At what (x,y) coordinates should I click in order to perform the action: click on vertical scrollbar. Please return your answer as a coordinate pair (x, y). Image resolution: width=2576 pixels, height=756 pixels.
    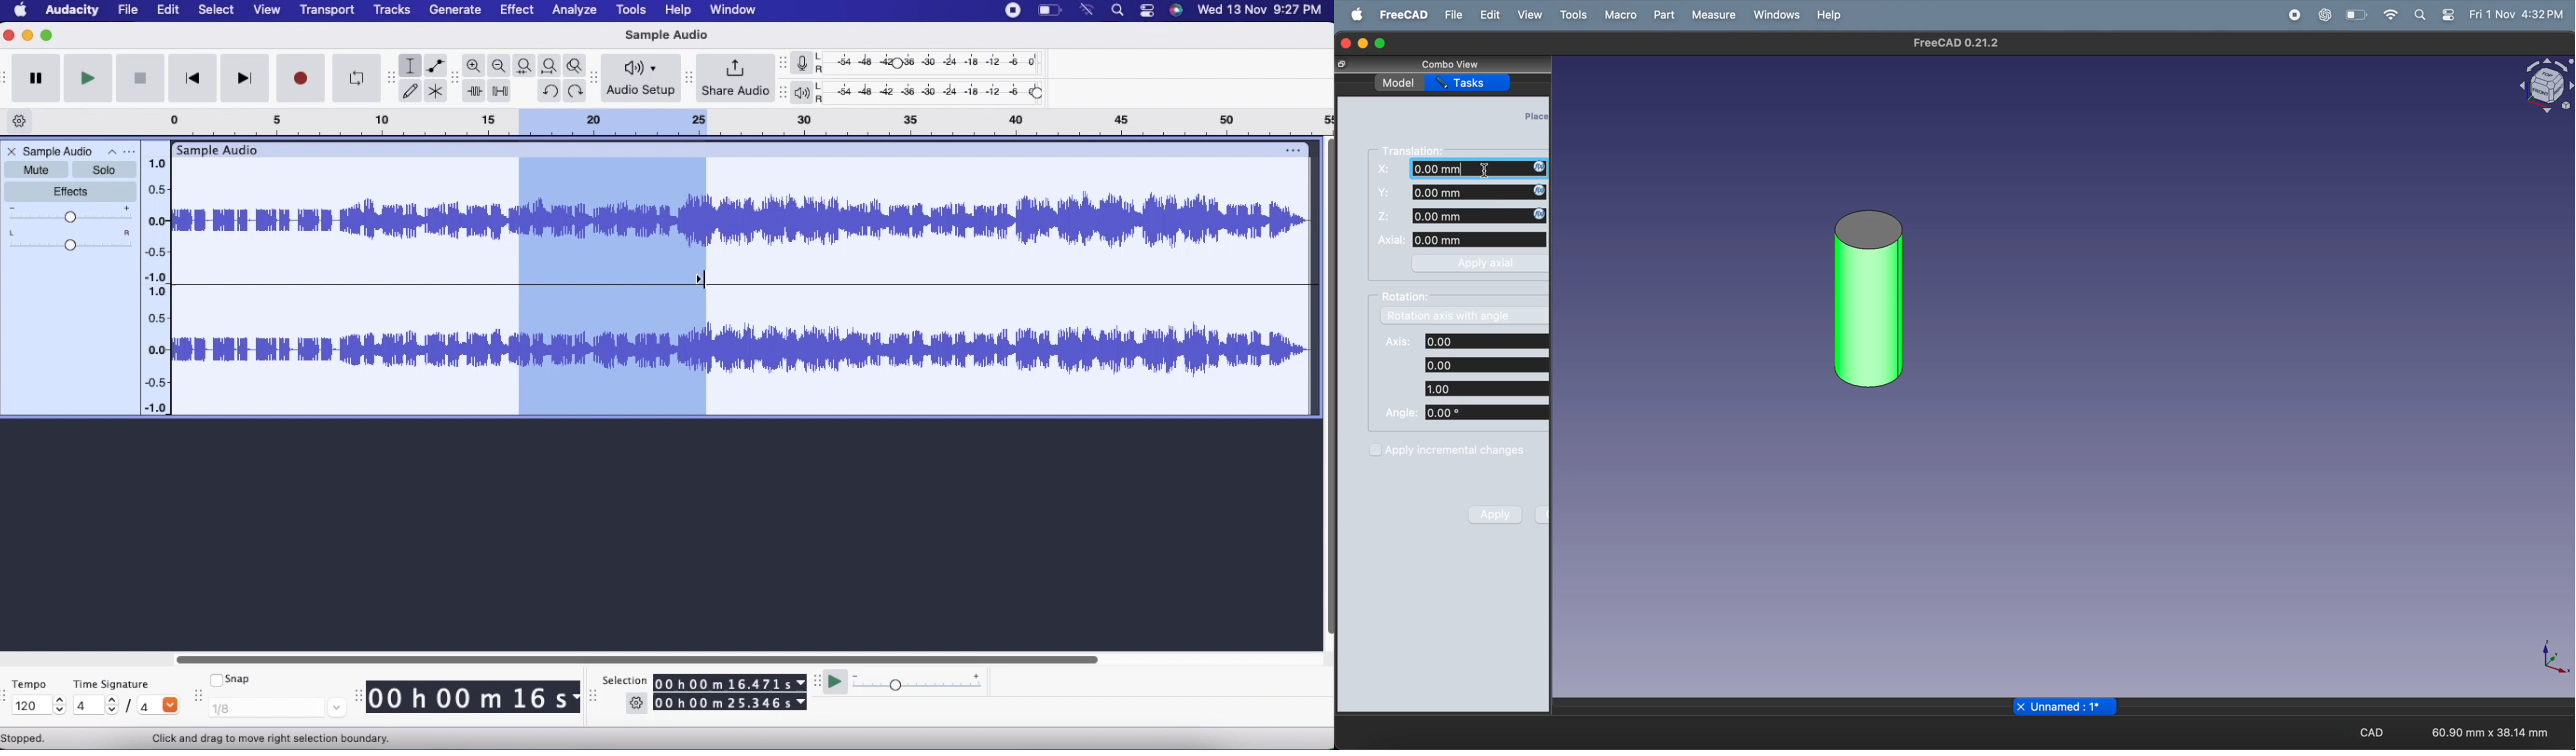
    Looking at the image, I should click on (1326, 389).